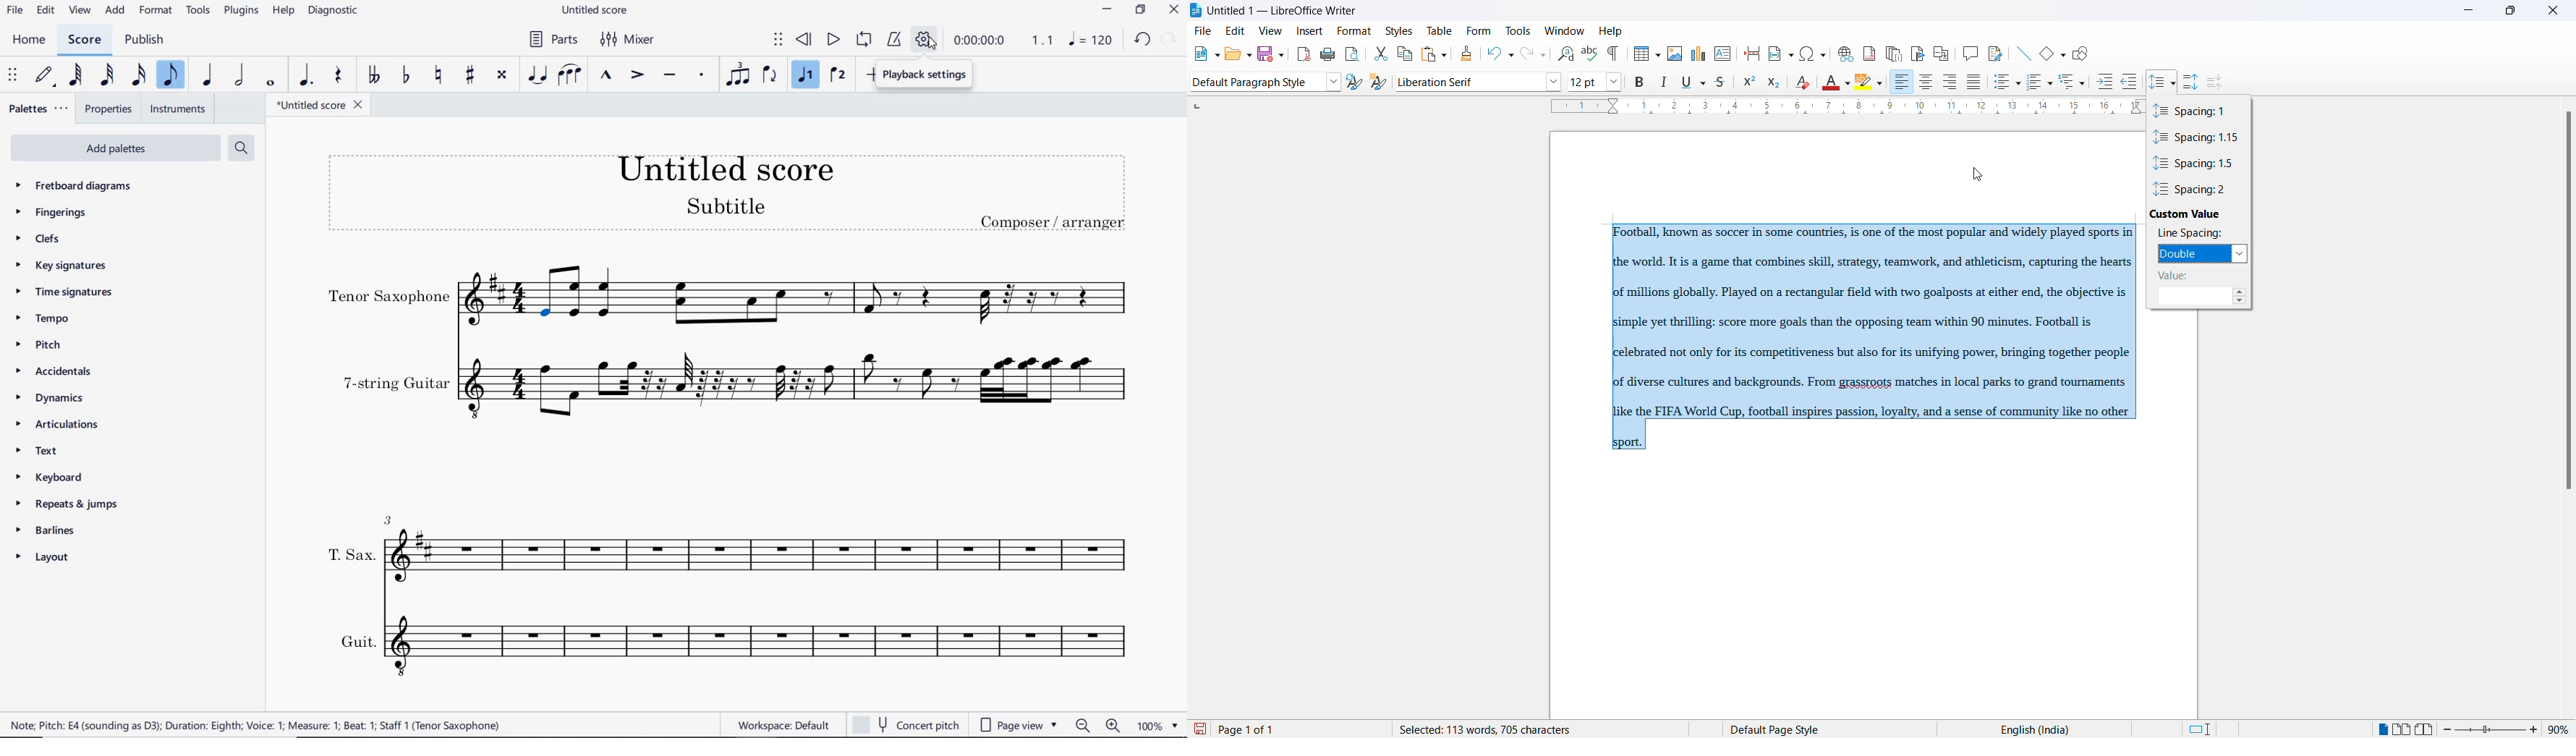 This screenshot has width=2576, height=756. Describe the element at coordinates (1562, 30) in the screenshot. I see `window` at that location.